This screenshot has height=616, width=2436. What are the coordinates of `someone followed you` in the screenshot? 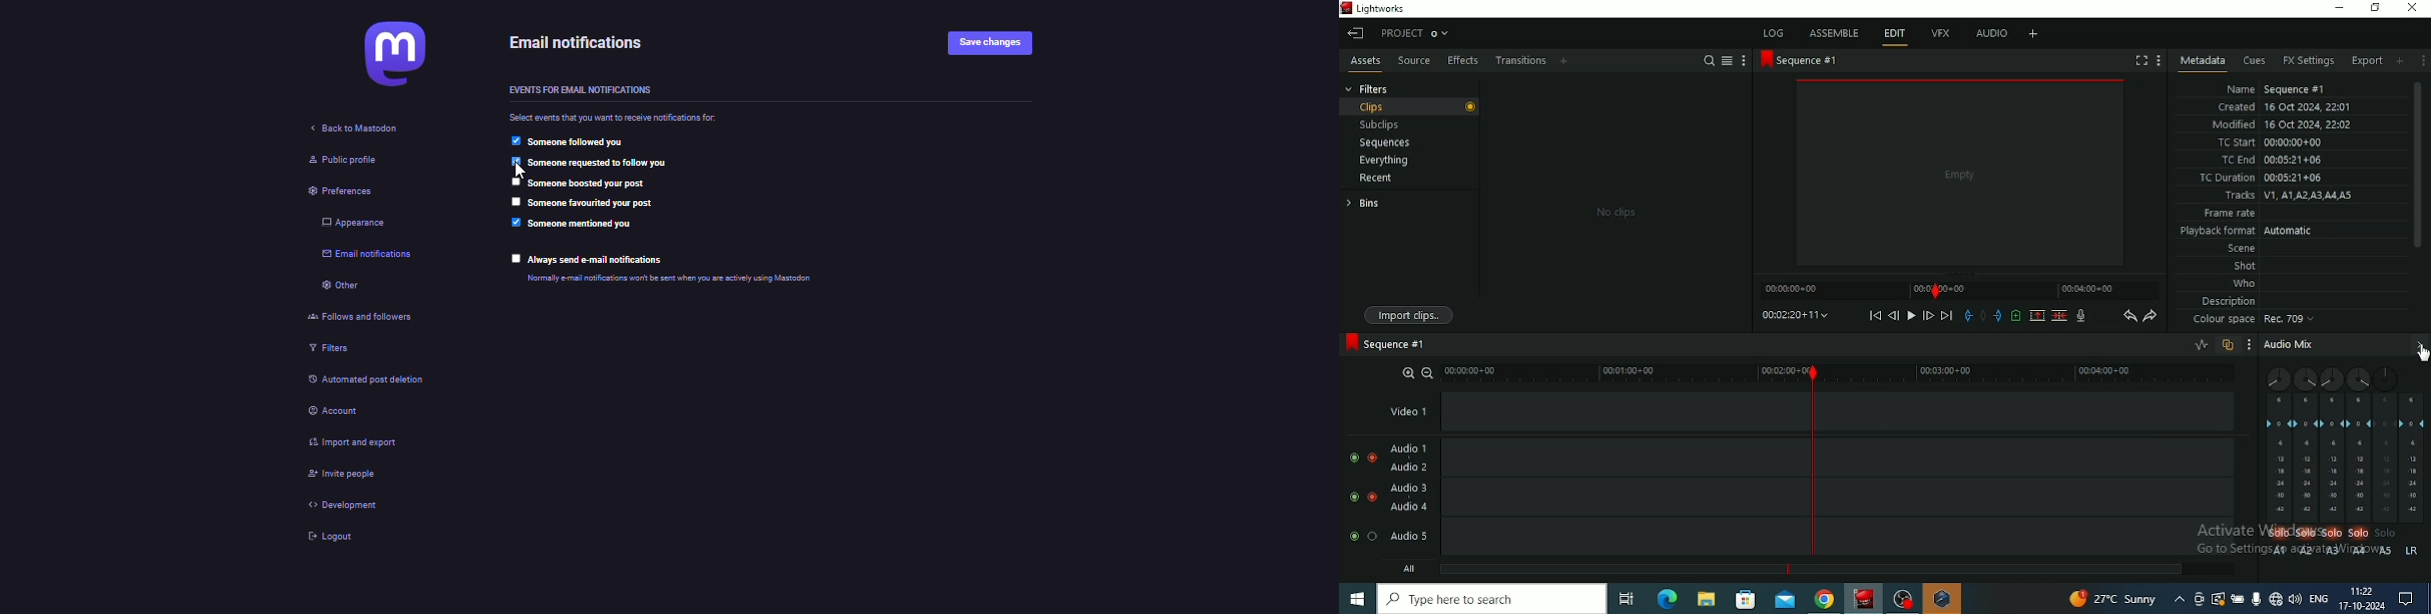 It's located at (583, 142).